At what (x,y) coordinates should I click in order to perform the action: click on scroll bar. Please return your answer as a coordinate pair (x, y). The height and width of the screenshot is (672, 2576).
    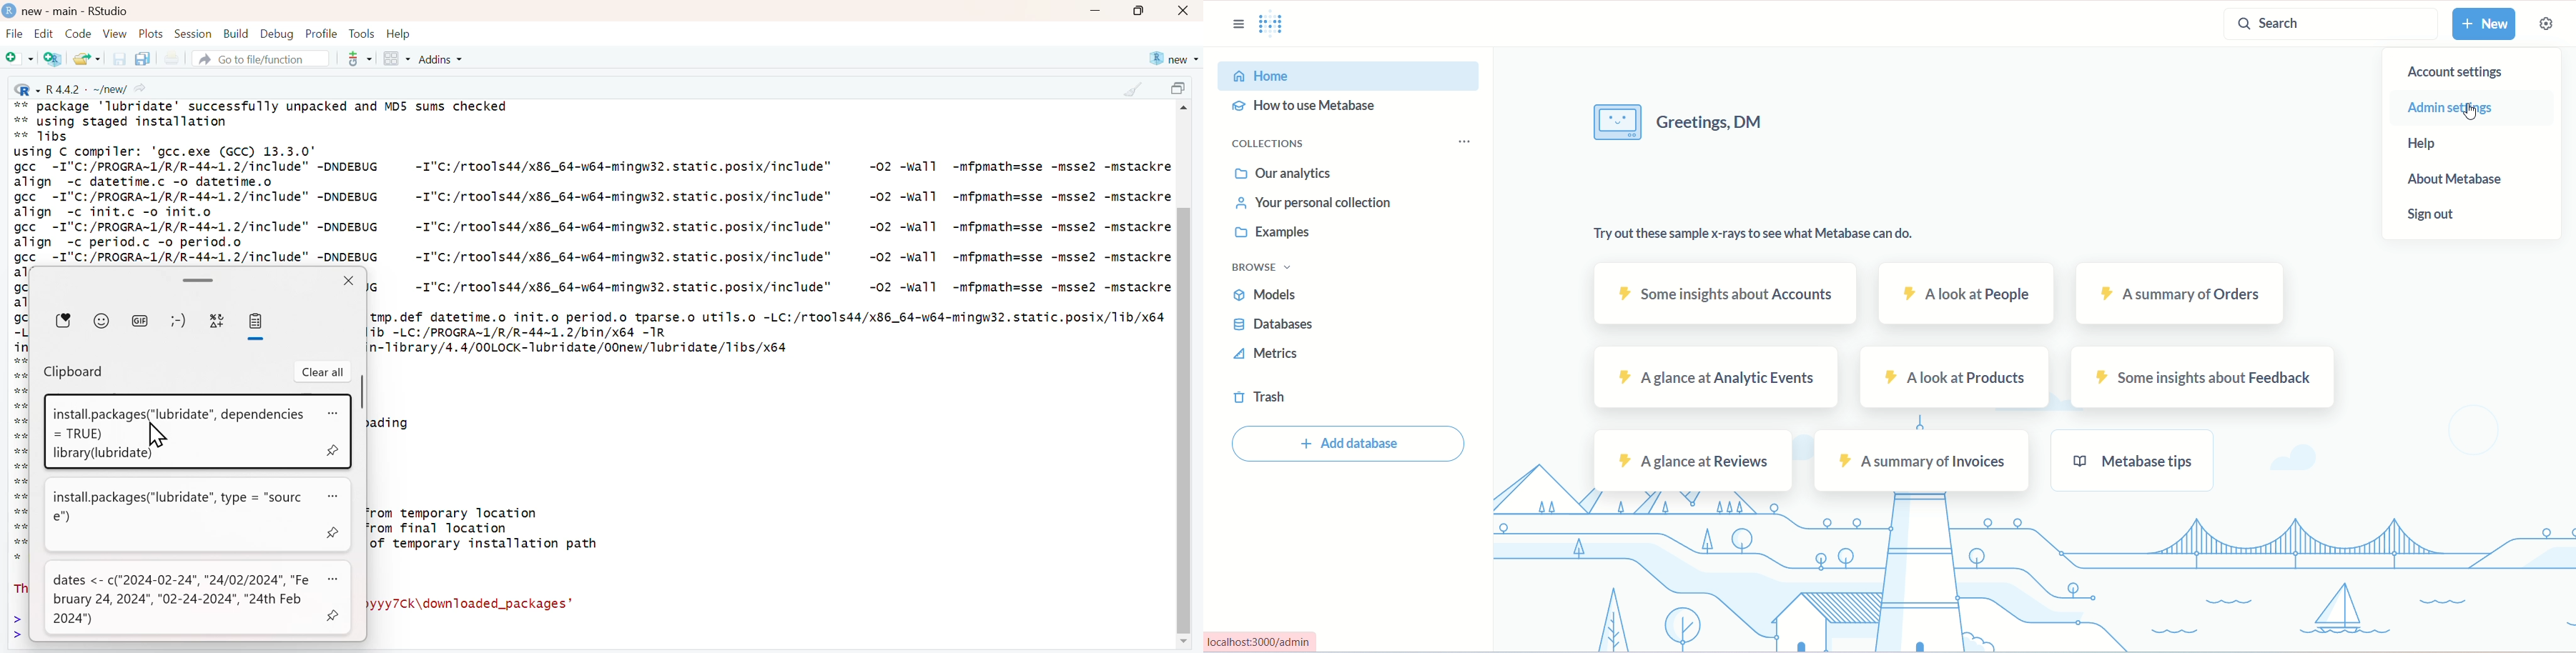
    Looking at the image, I should click on (361, 392).